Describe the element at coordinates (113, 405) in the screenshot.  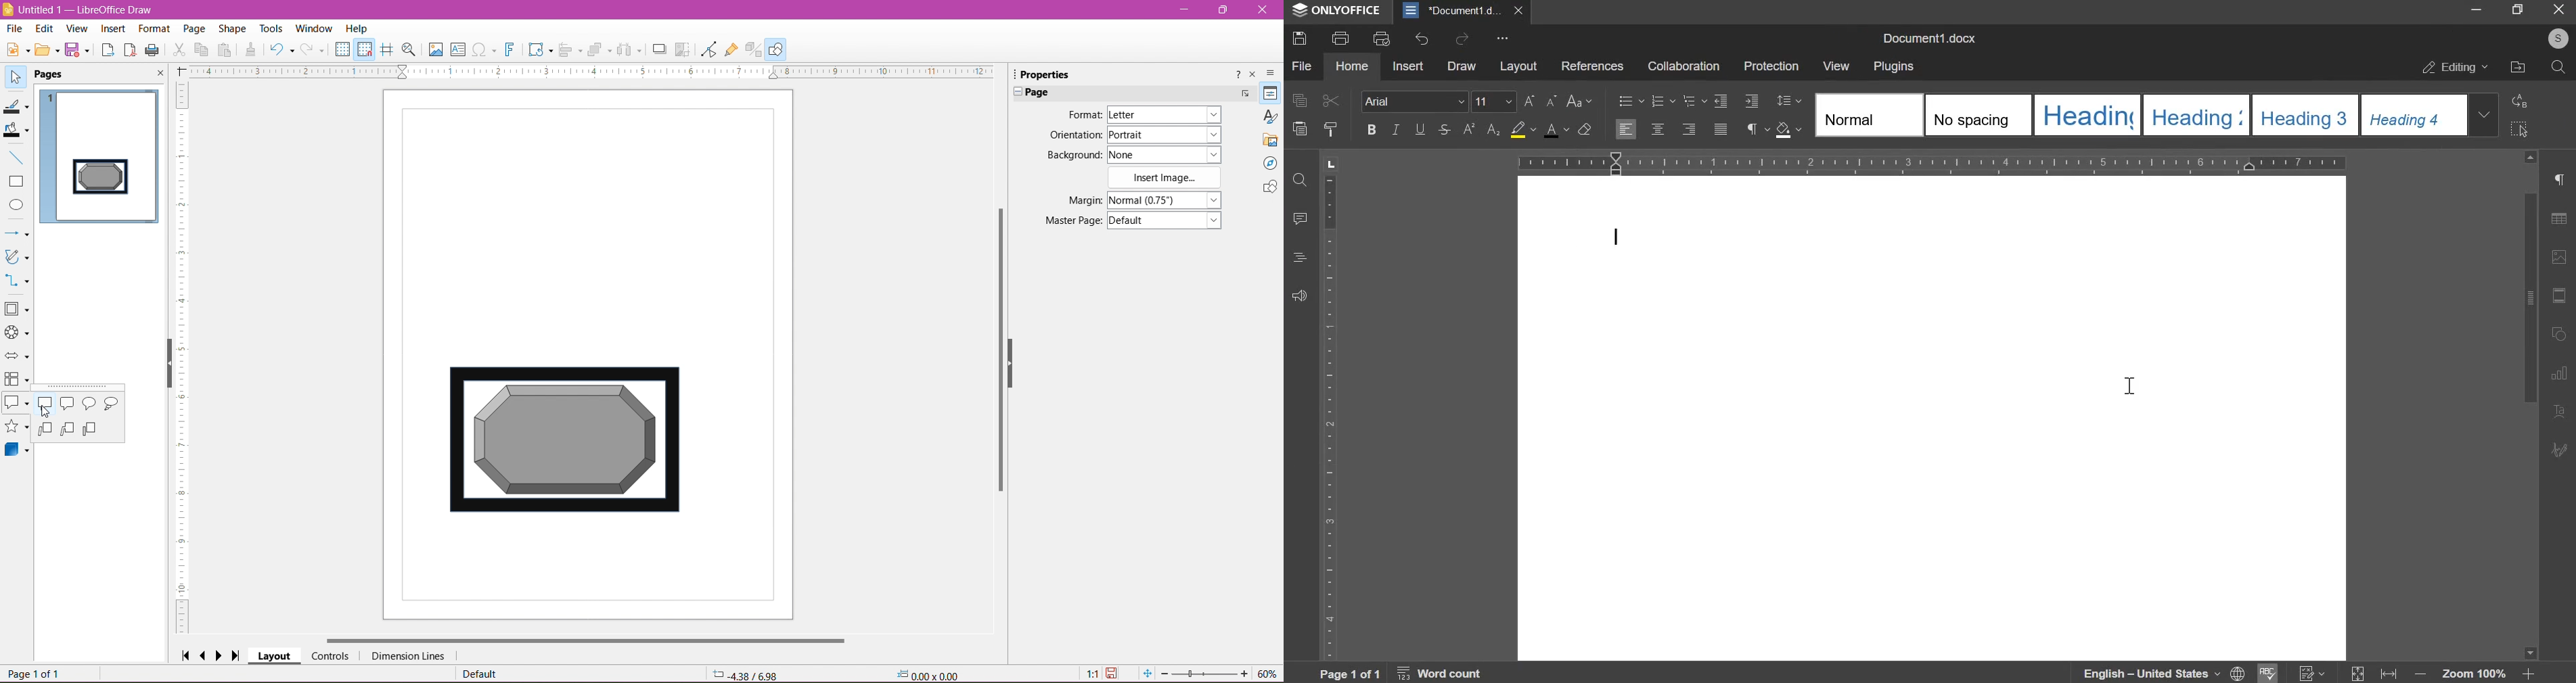
I see `Cloud` at that location.